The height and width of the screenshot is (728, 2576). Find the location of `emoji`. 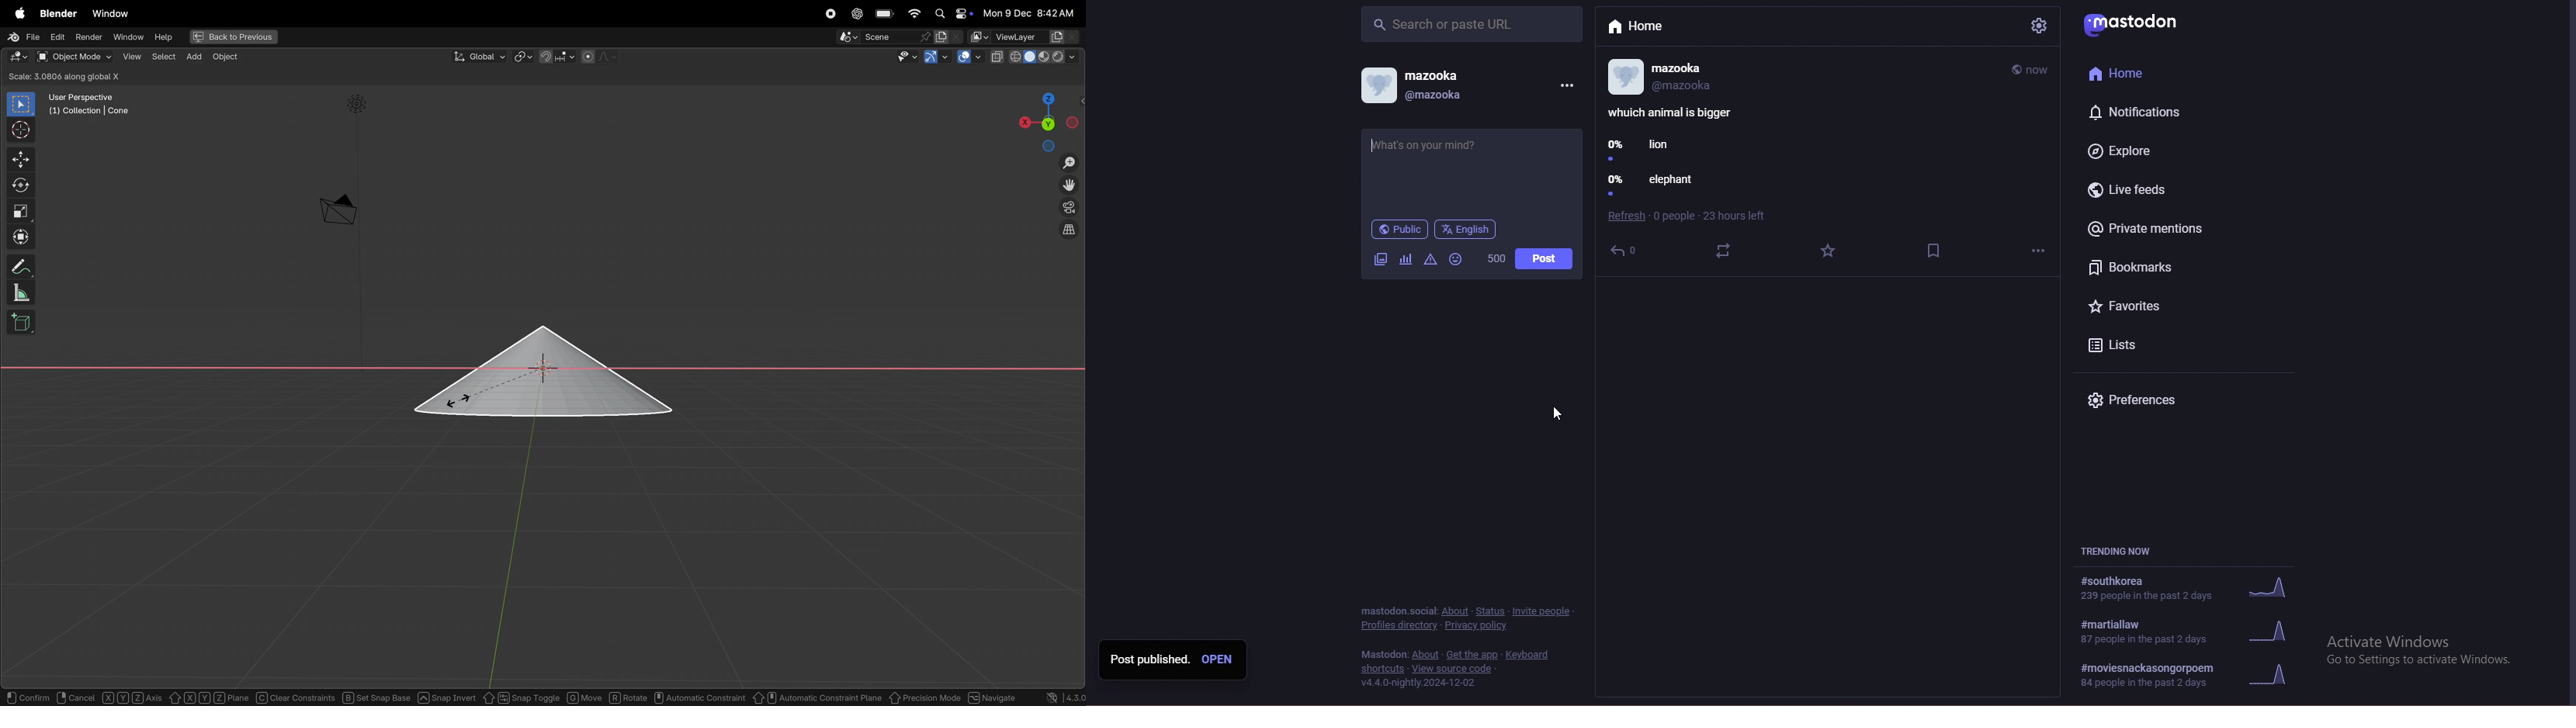

emoji is located at coordinates (1455, 259).